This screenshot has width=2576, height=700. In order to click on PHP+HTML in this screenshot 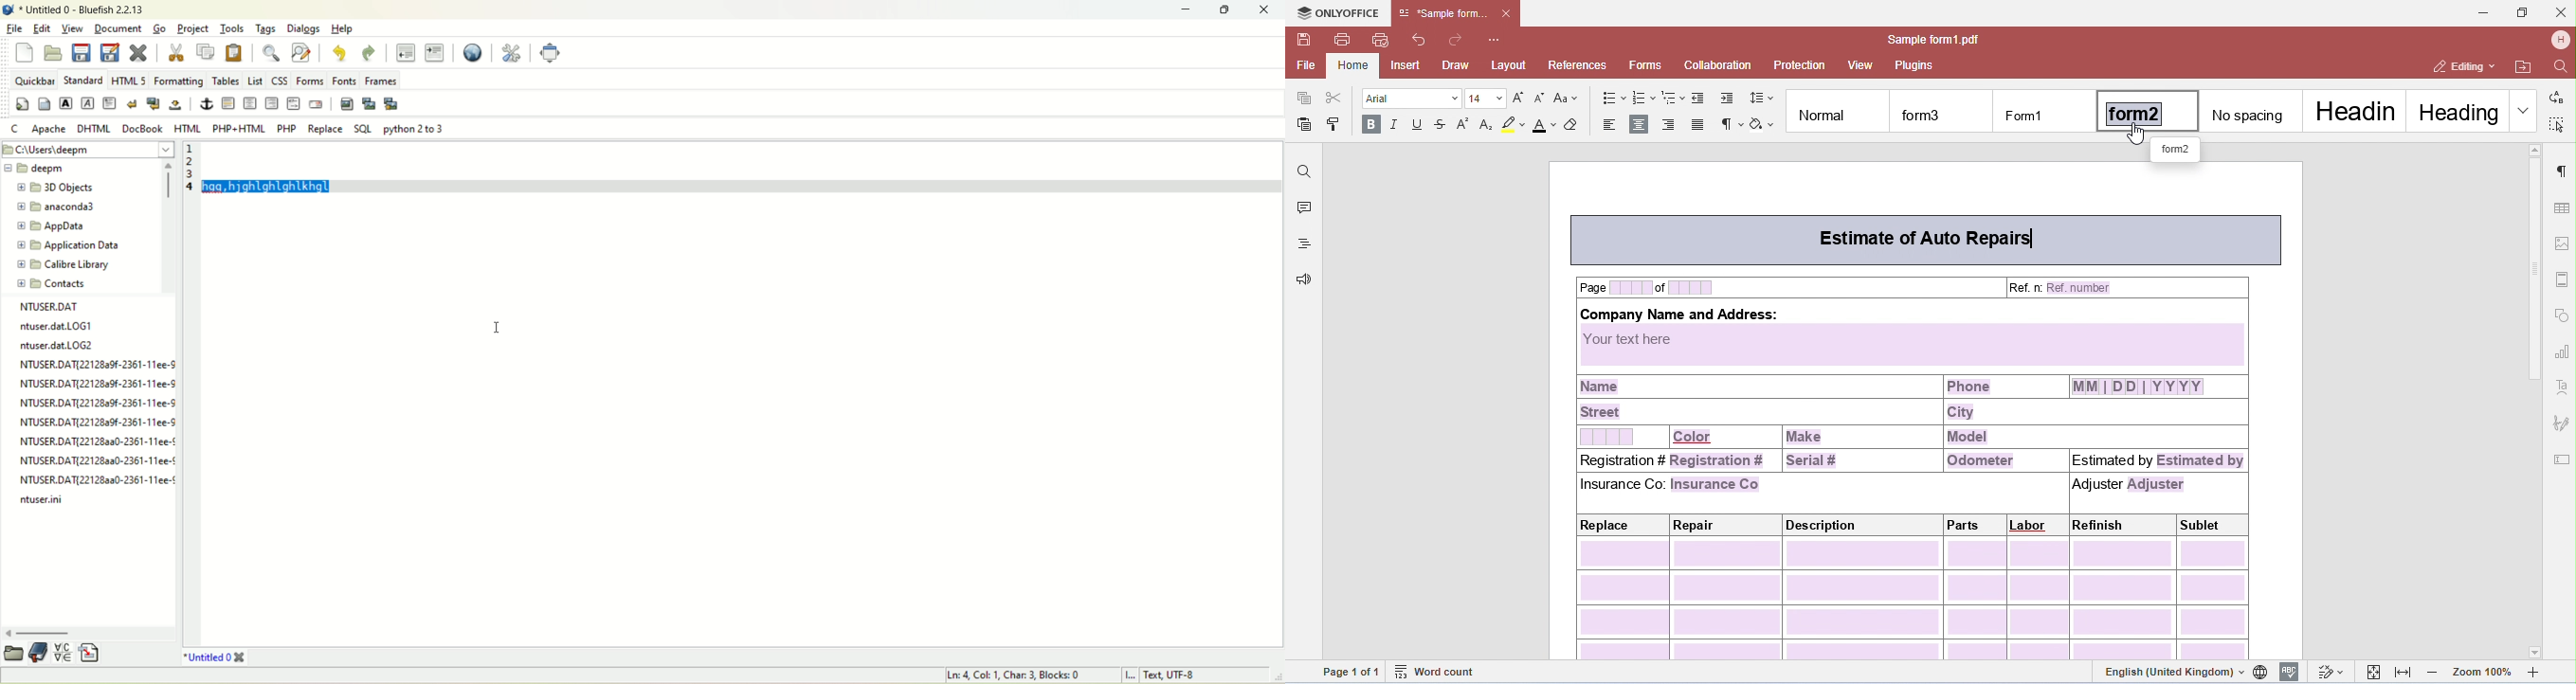, I will do `click(239, 129)`.